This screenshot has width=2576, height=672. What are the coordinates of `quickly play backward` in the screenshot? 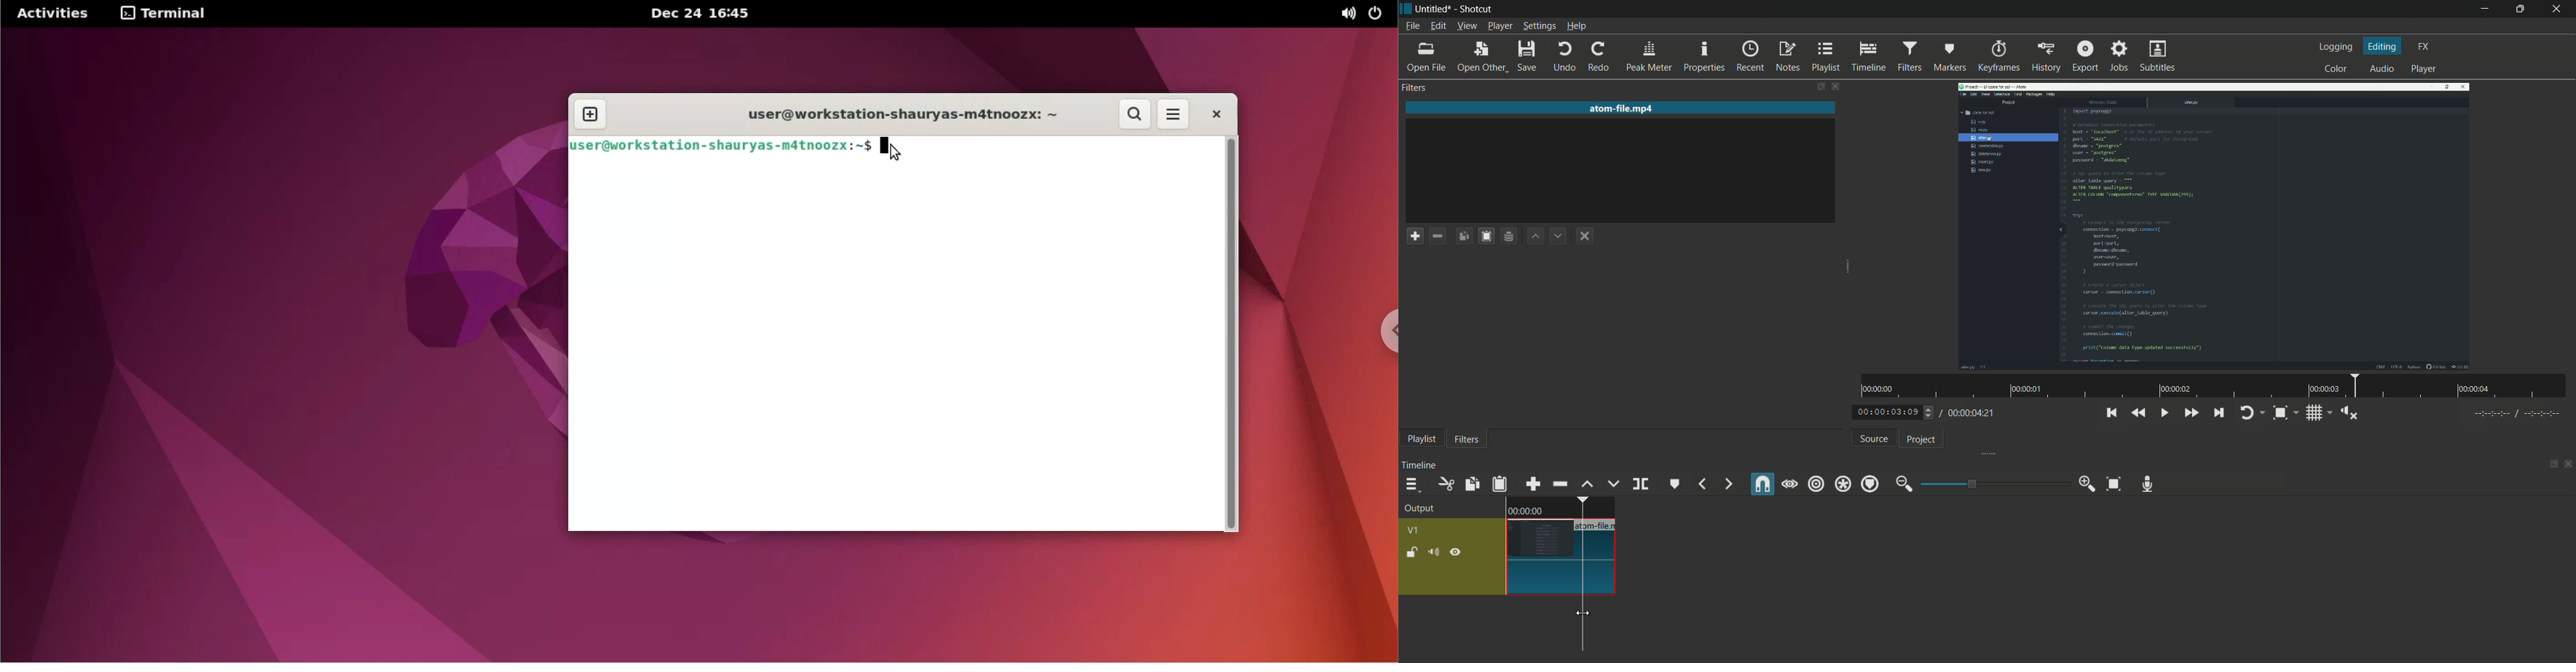 It's located at (2140, 414).